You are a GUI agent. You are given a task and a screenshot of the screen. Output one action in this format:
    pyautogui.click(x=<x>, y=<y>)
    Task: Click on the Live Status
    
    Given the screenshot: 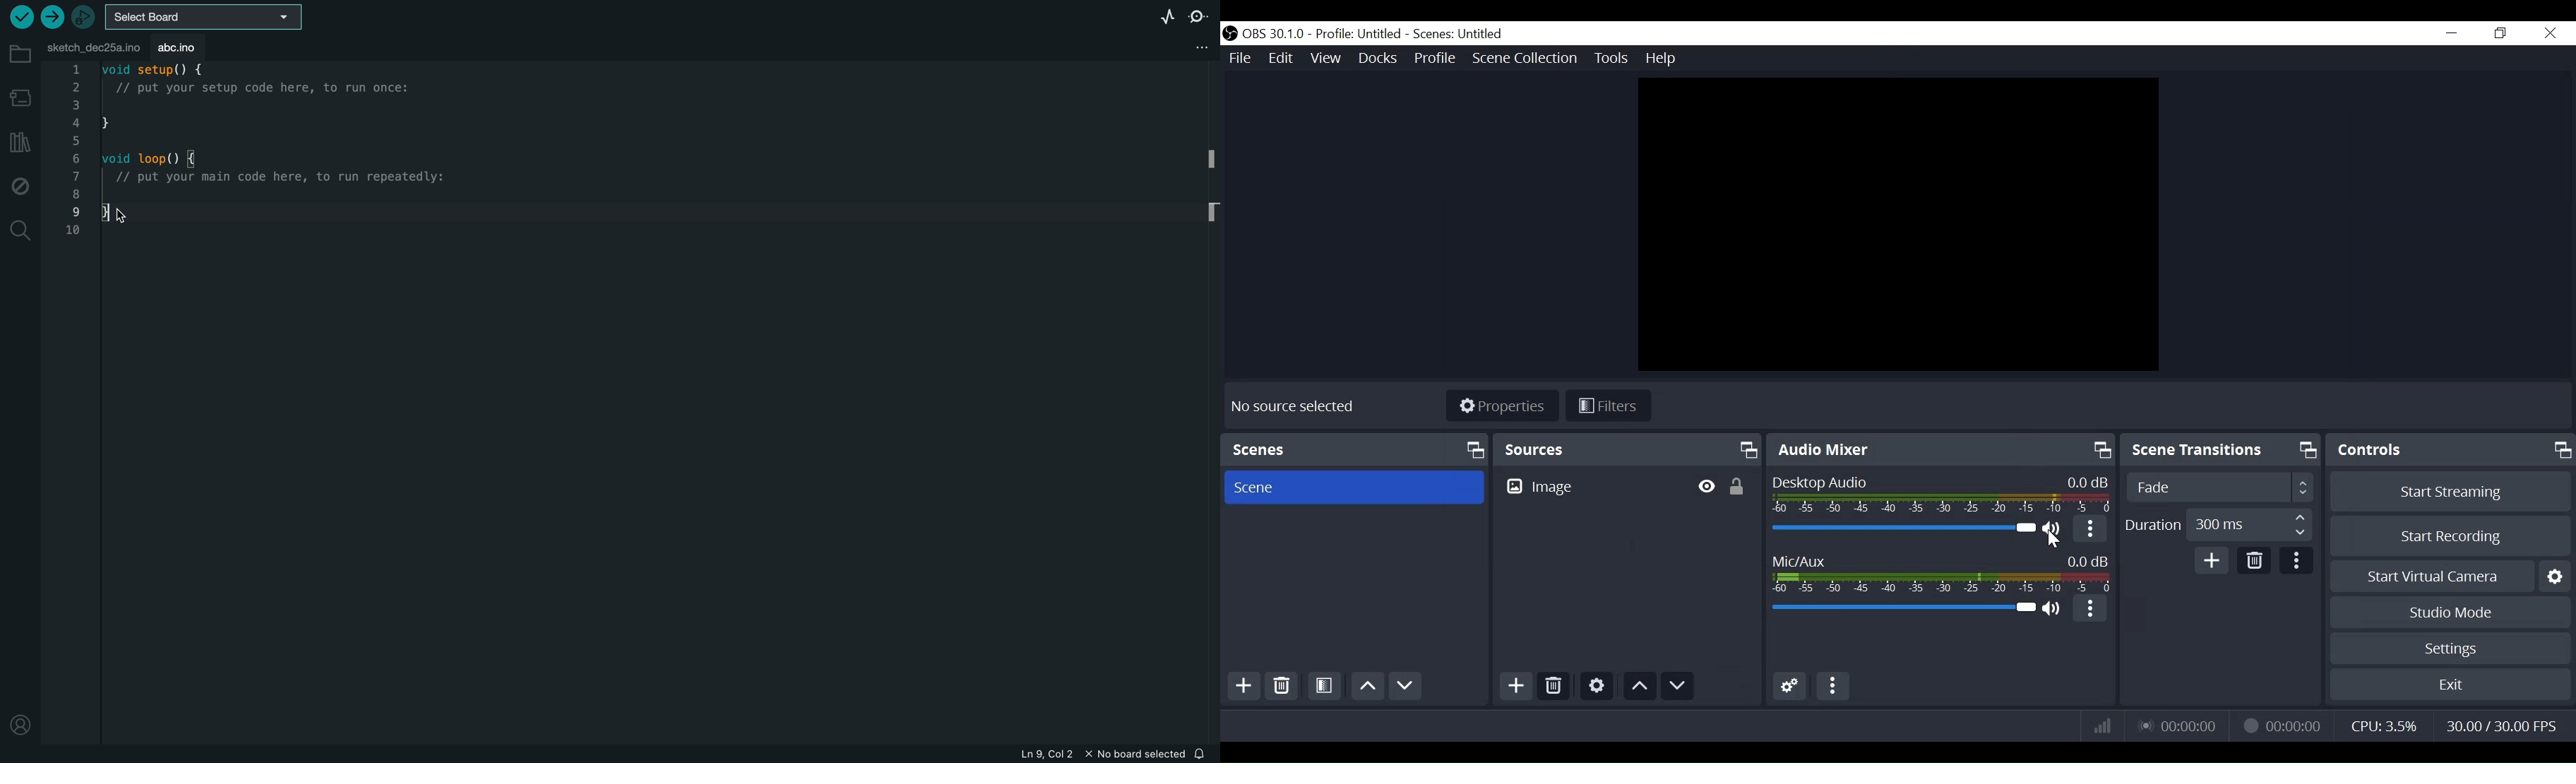 What is the action you would take?
    pyautogui.click(x=2172, y=724)
    